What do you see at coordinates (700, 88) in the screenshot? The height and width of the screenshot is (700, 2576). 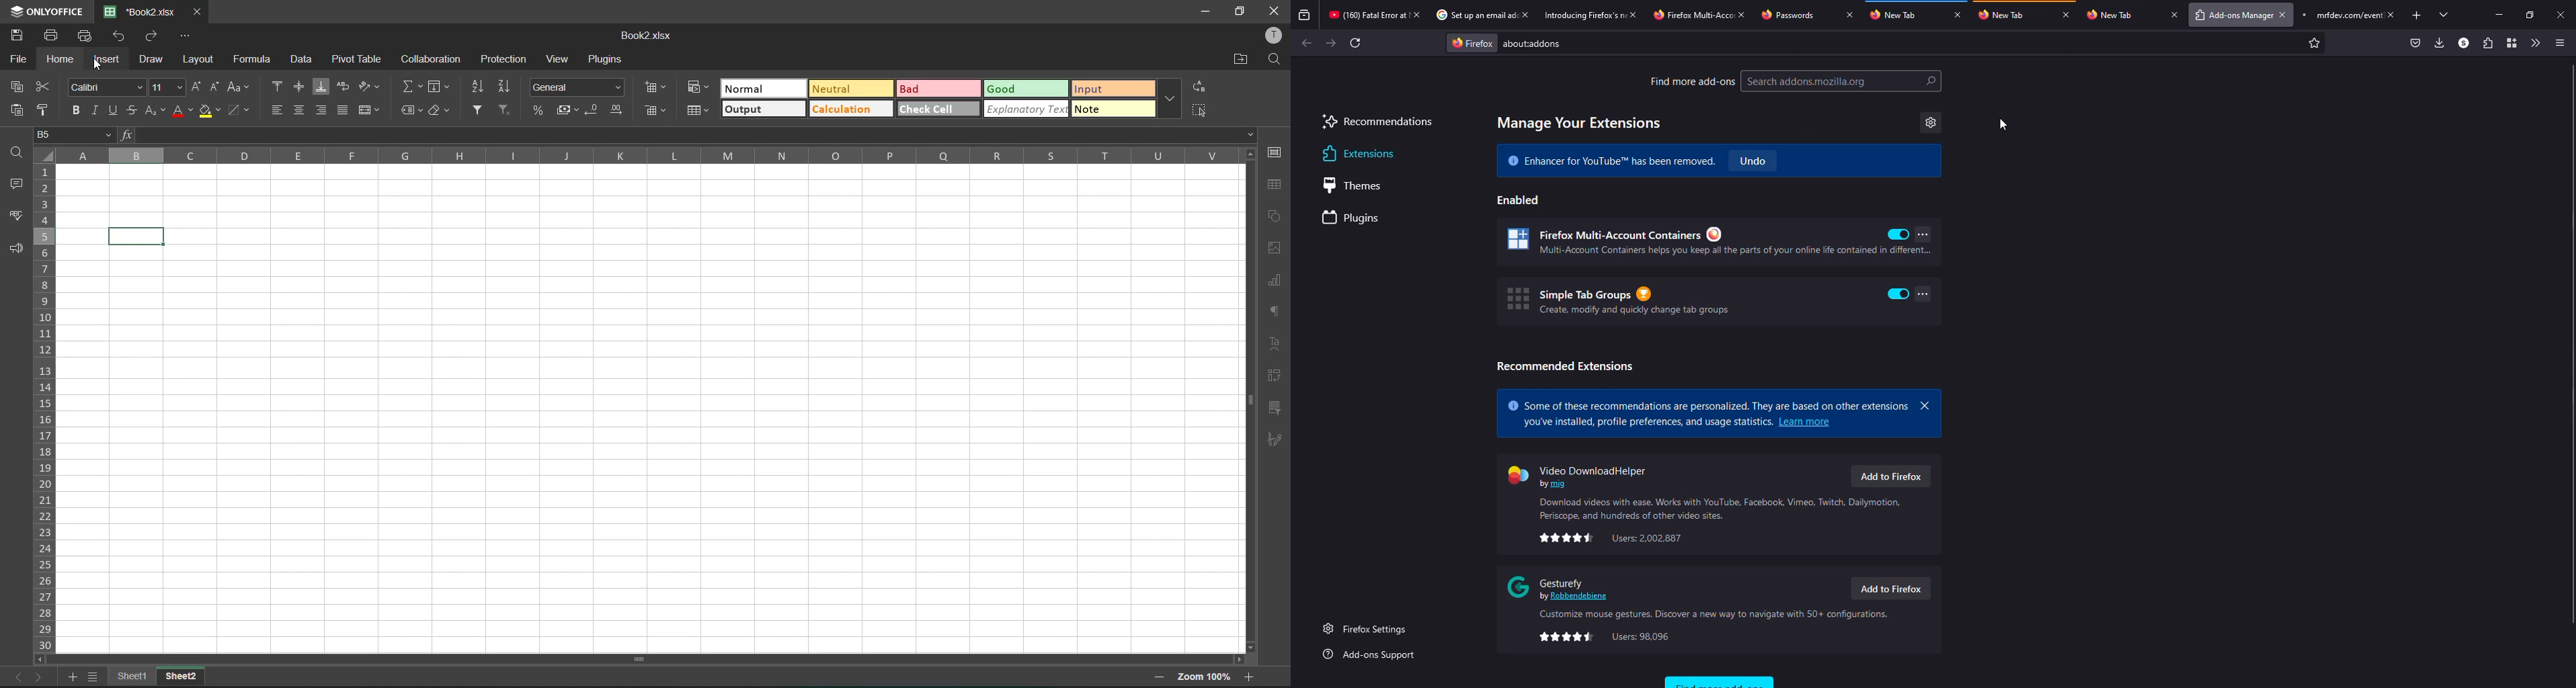 I see `conditional formatting` at bounding box center [700, 88].